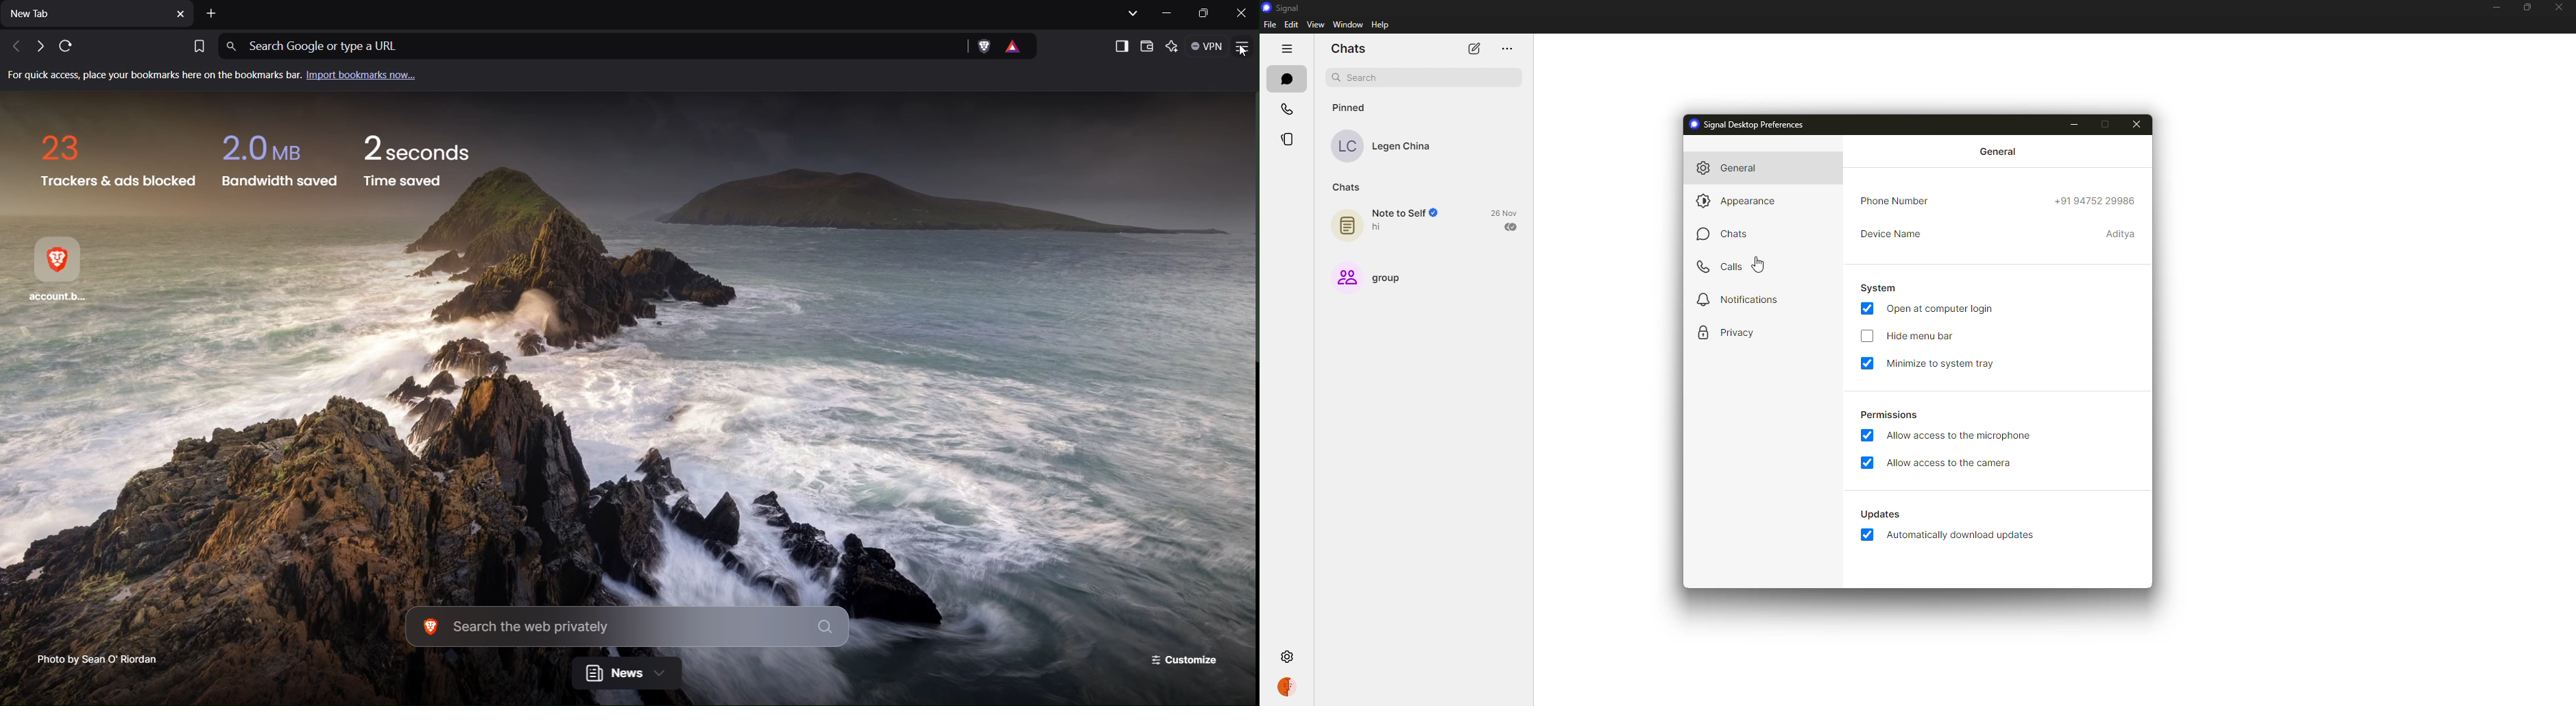 The image size is (2576, 728). I want to click on Minimize, so click(1171, 13).